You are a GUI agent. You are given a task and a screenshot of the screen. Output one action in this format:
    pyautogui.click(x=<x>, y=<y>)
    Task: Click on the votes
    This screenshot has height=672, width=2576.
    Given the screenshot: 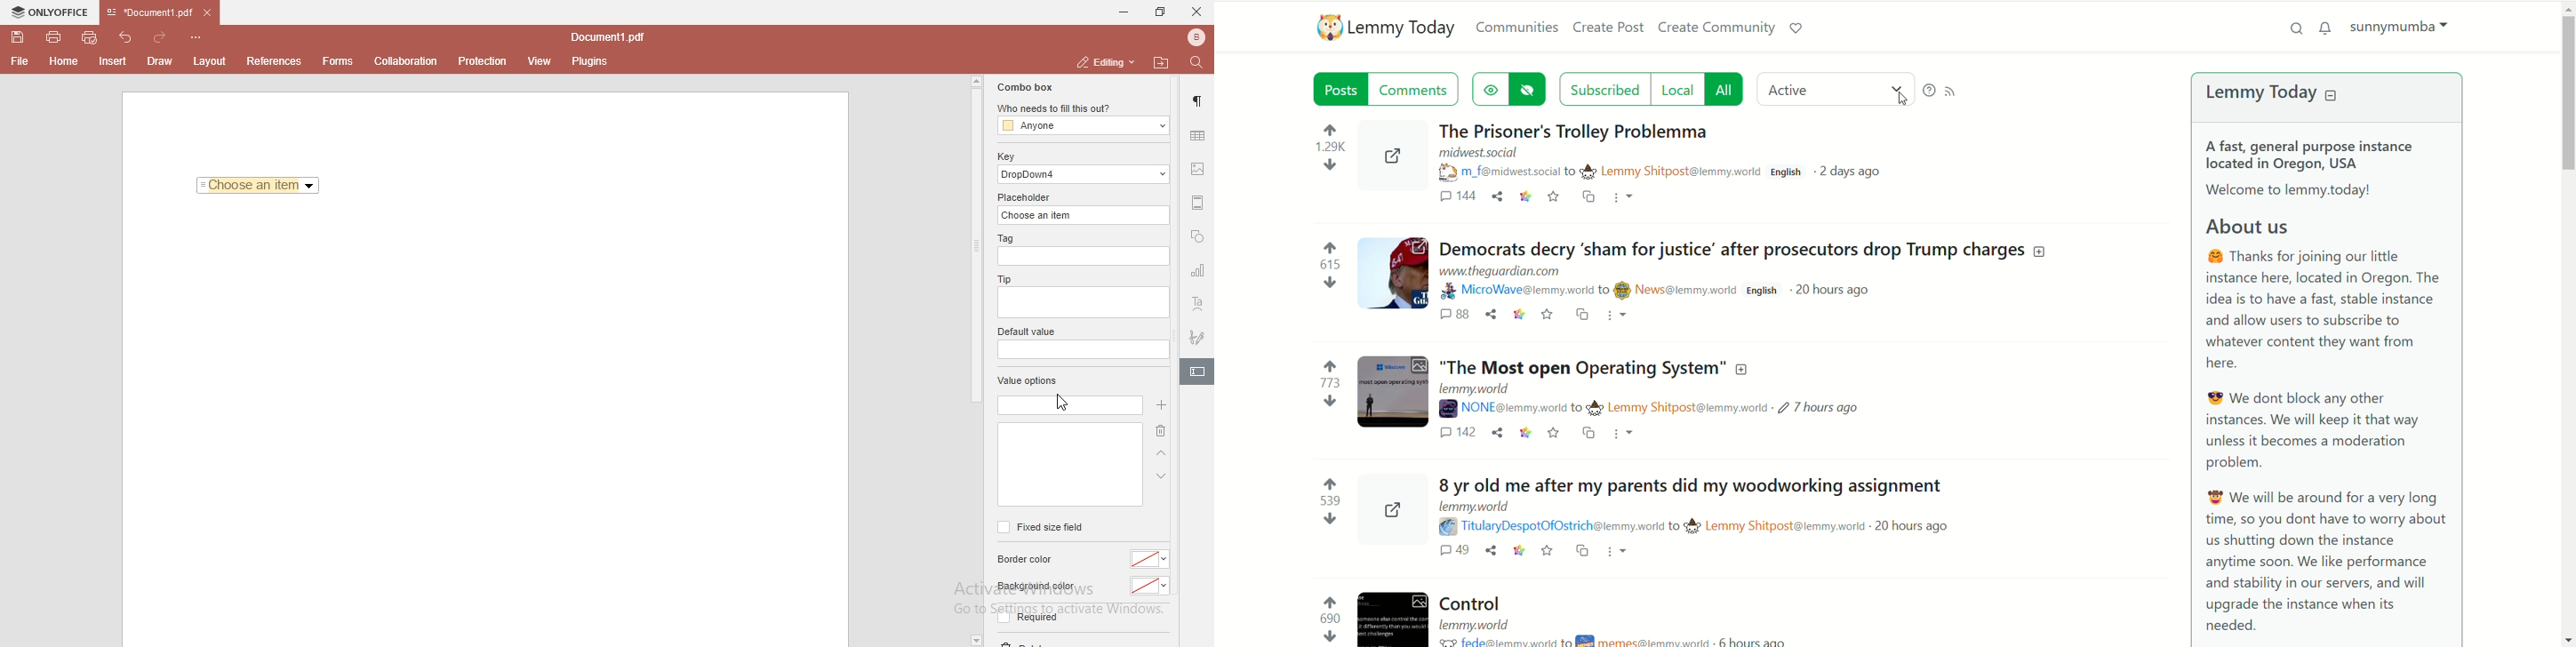 What is the action you would take?
    pyautogui.click(x=1323, y=385)
    